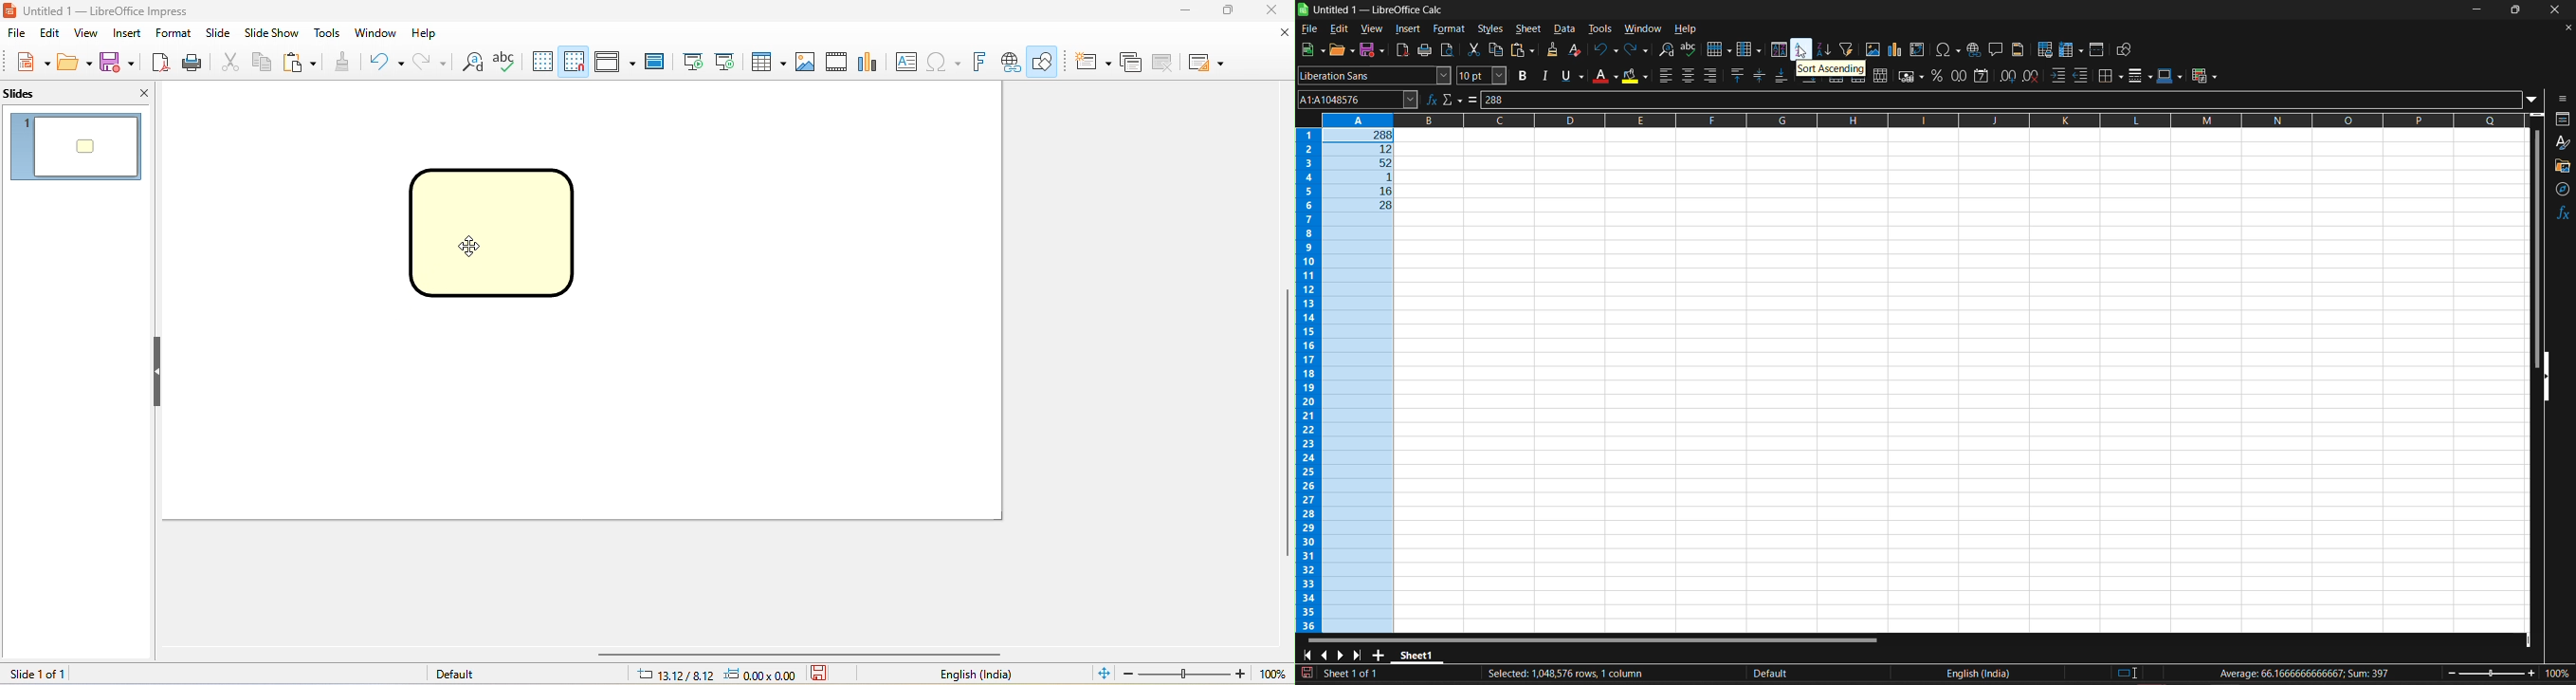 The image size is (2576, 700). I want to click on increase decimal place, so click(2006, 76).